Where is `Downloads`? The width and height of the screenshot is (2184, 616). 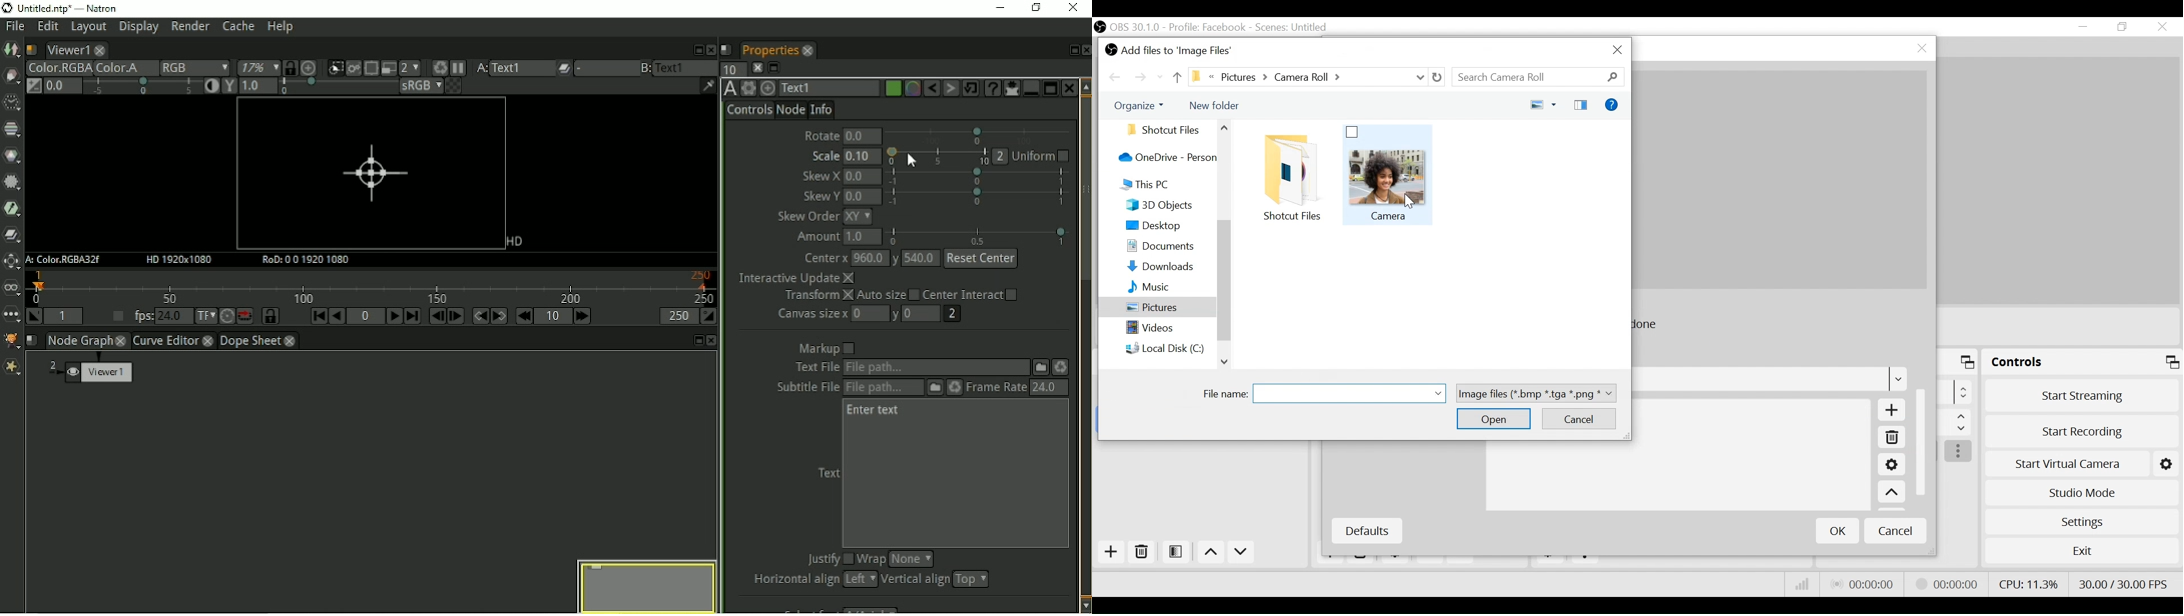 Downloads is located at coordinates (1169, 268).